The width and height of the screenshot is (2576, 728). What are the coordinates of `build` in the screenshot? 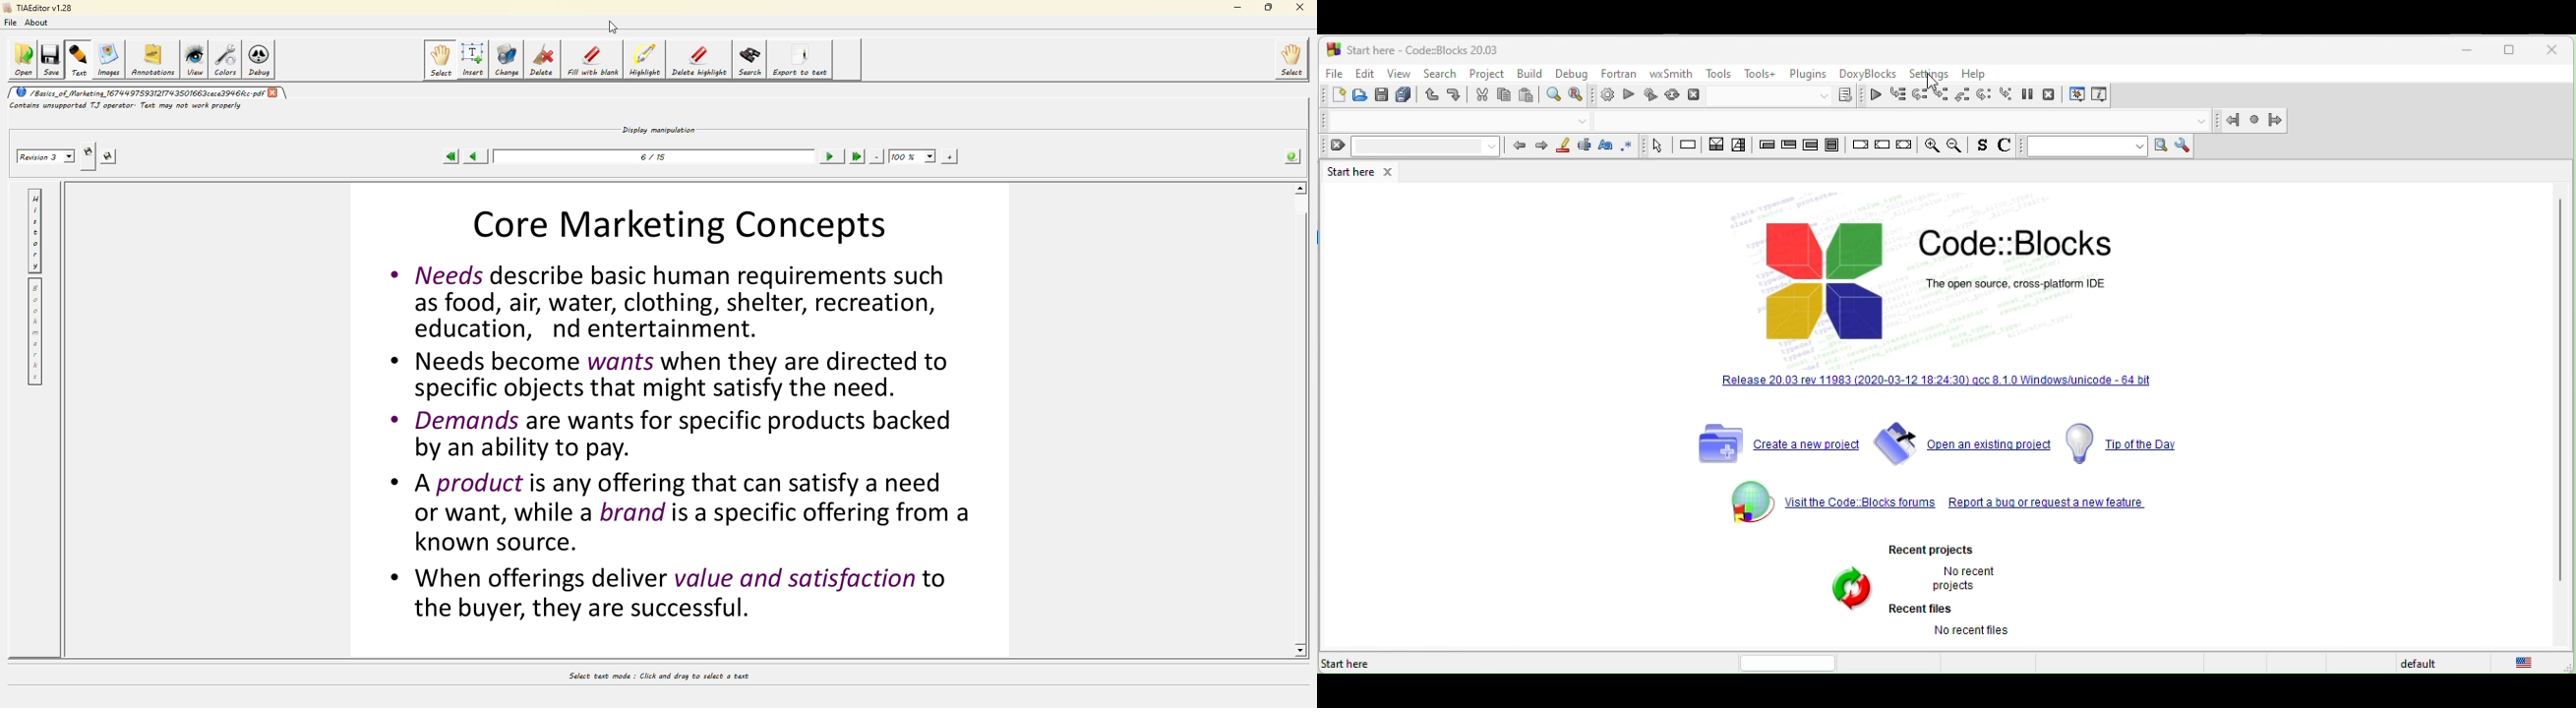 It's located at (1531, 74).